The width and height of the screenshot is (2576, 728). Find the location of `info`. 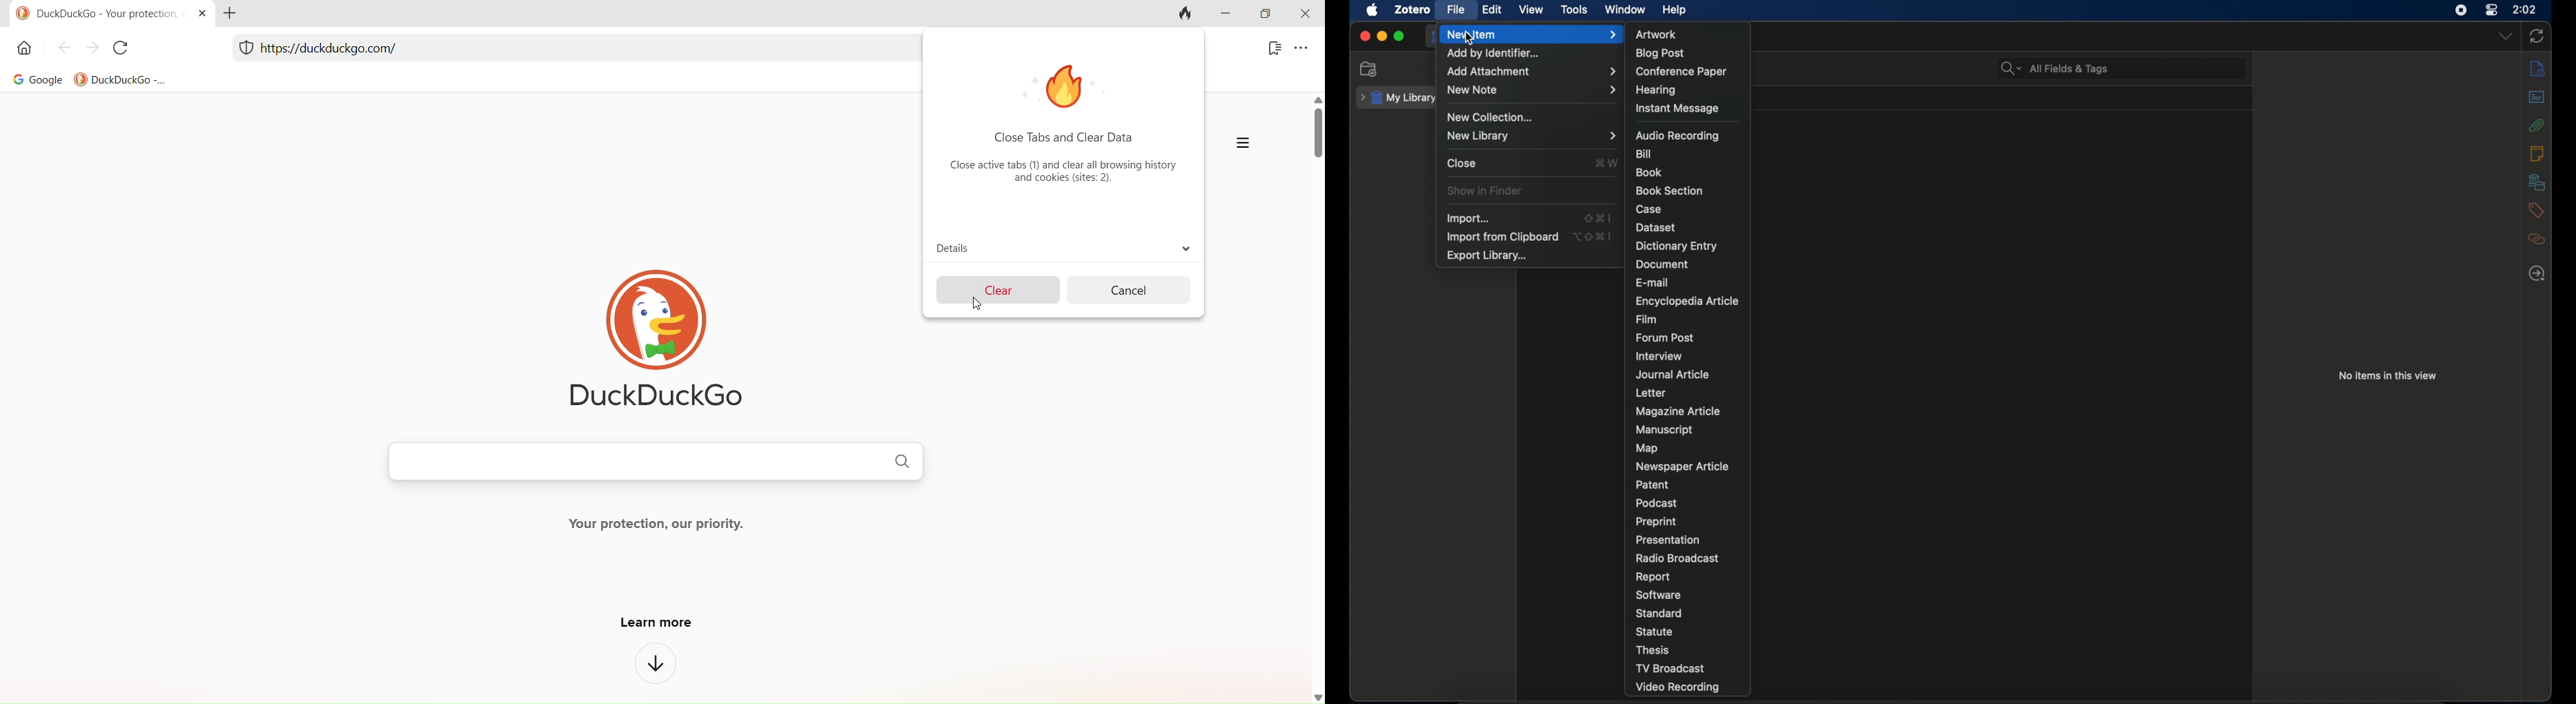

info is located at coordinates (2538, 68).